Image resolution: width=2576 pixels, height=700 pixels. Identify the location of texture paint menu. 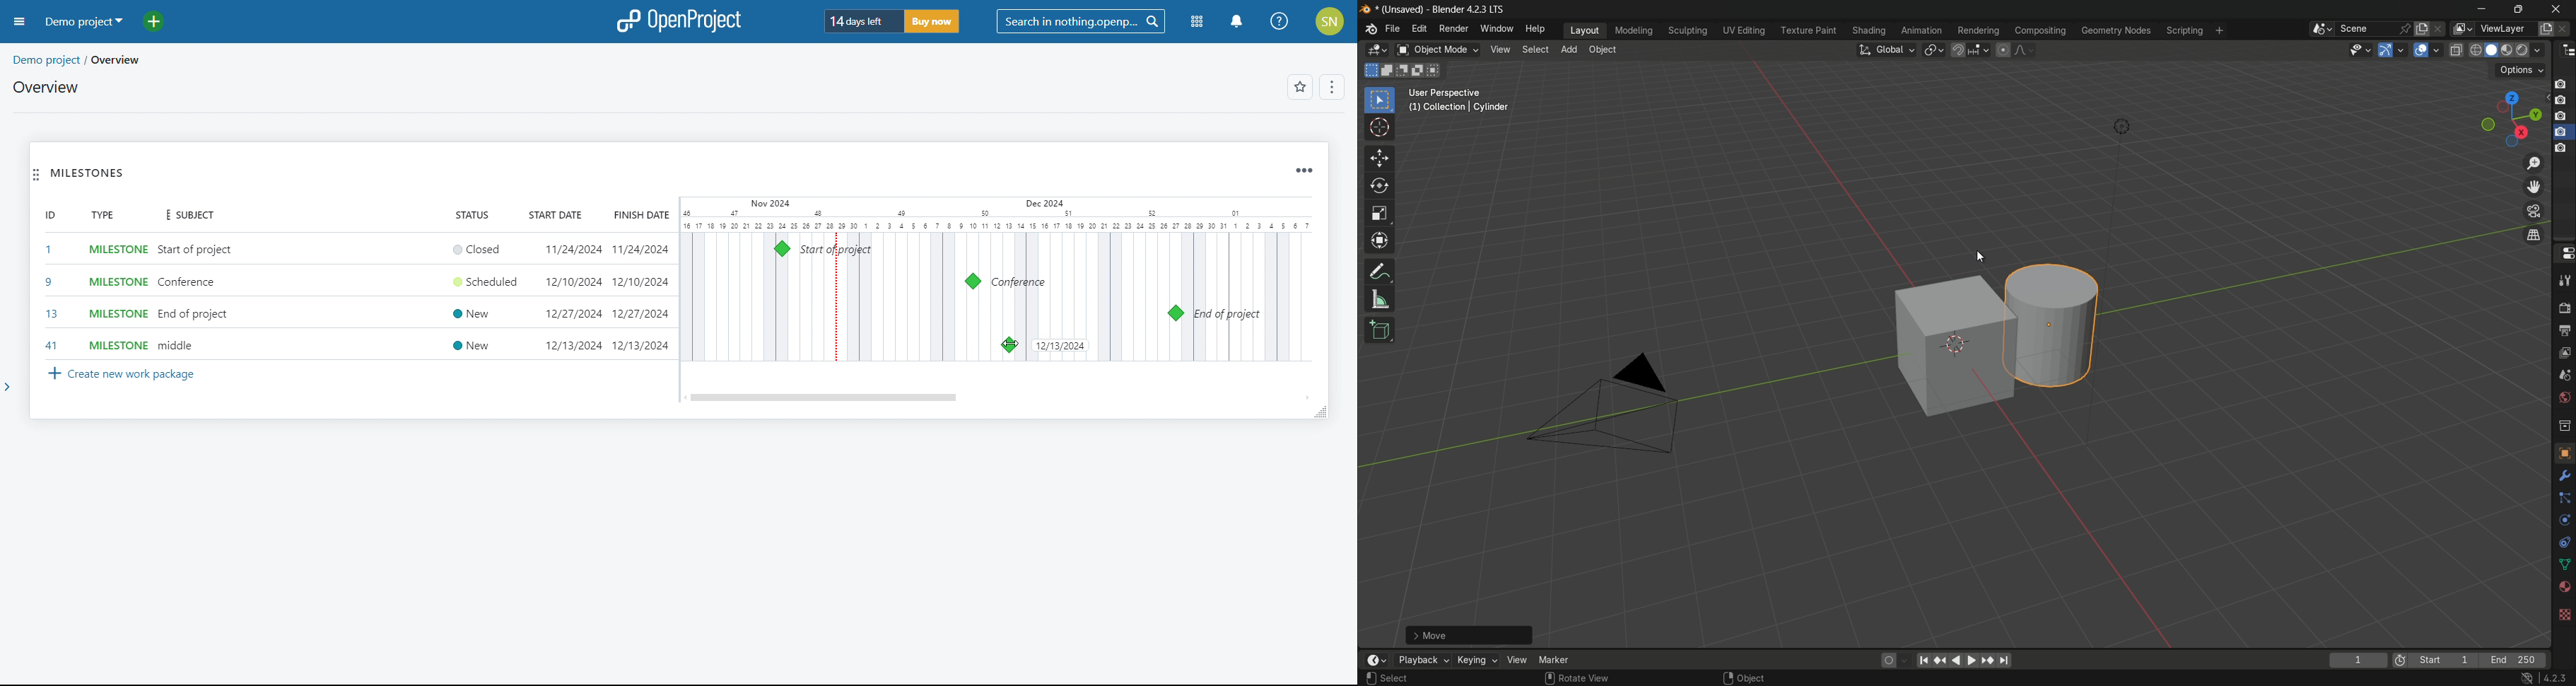
(1809, 30).